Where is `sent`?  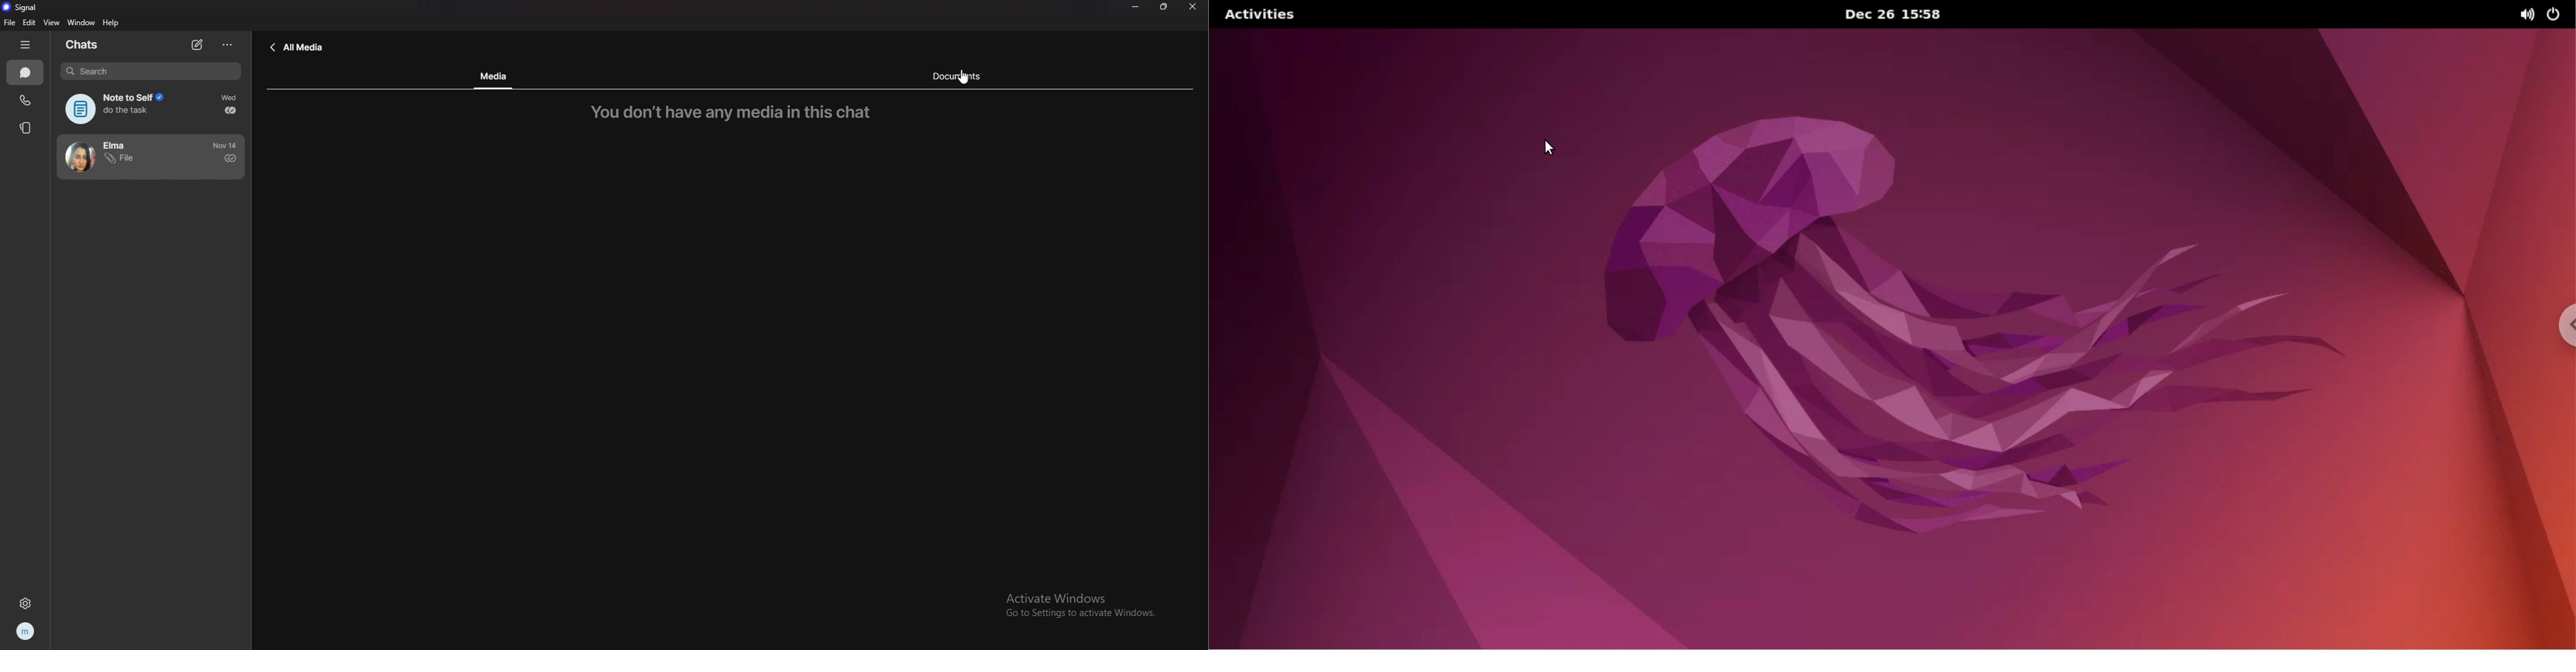 sent is located at coordinates (230, 158).